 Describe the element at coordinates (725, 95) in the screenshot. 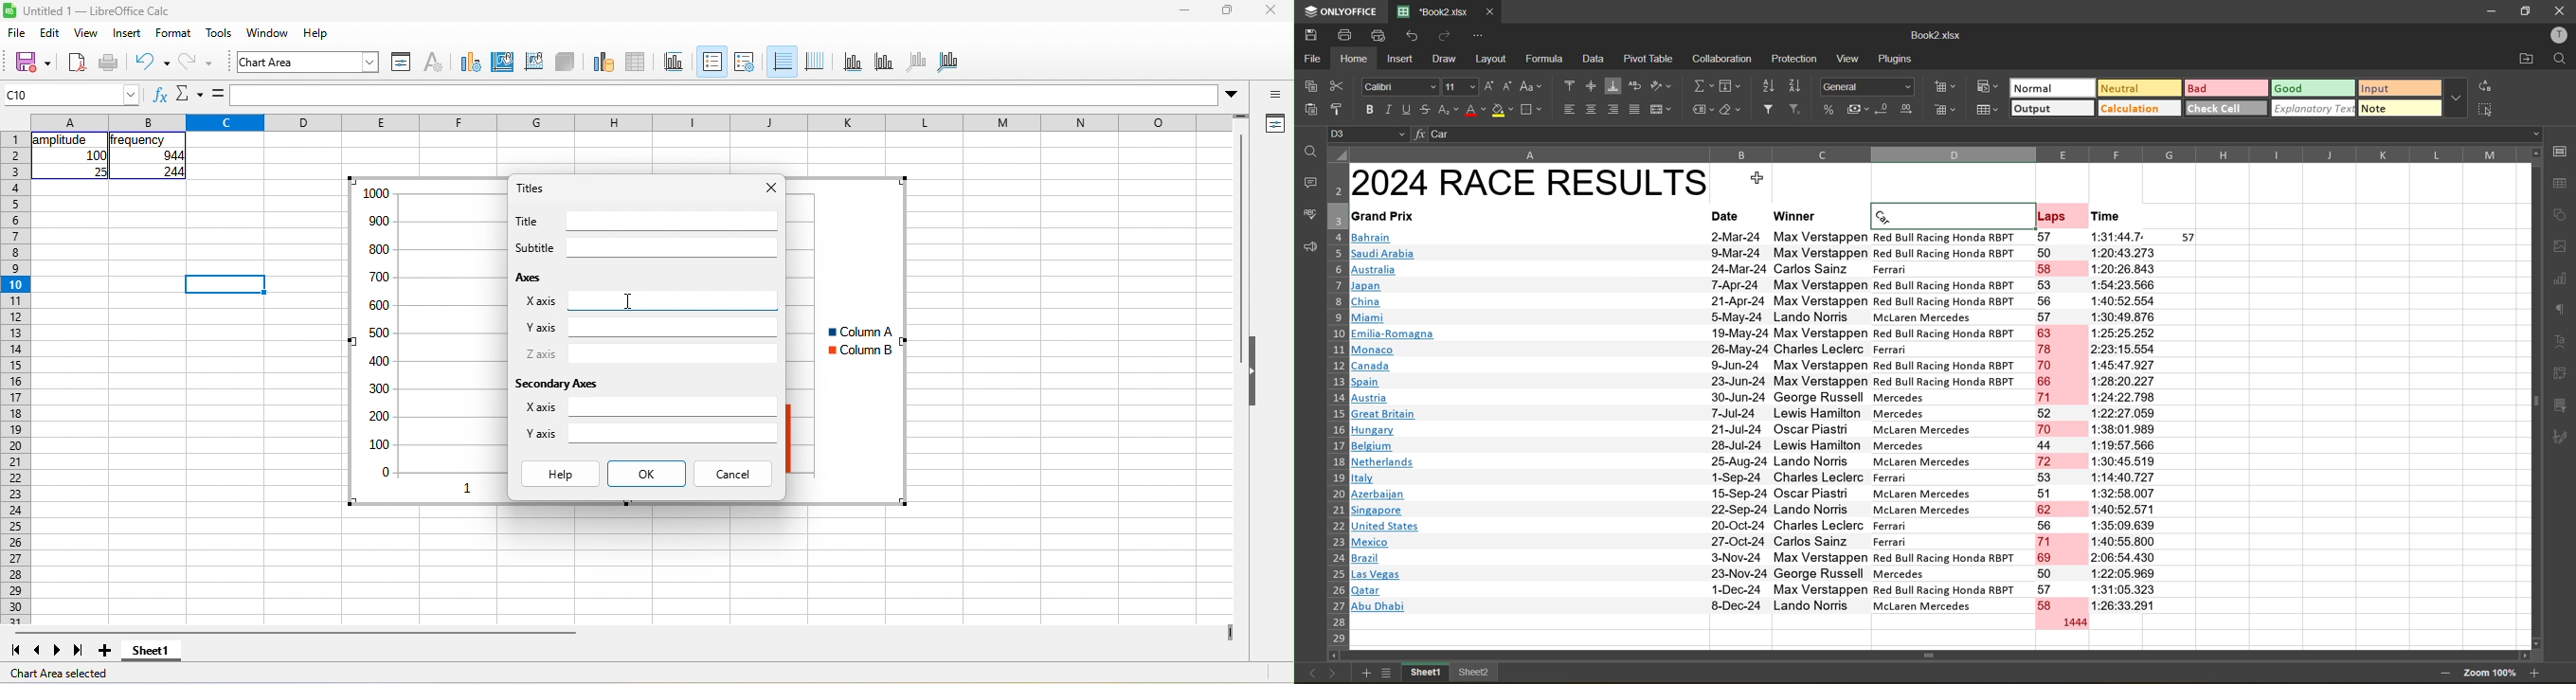

I see `formula bar` at that location.